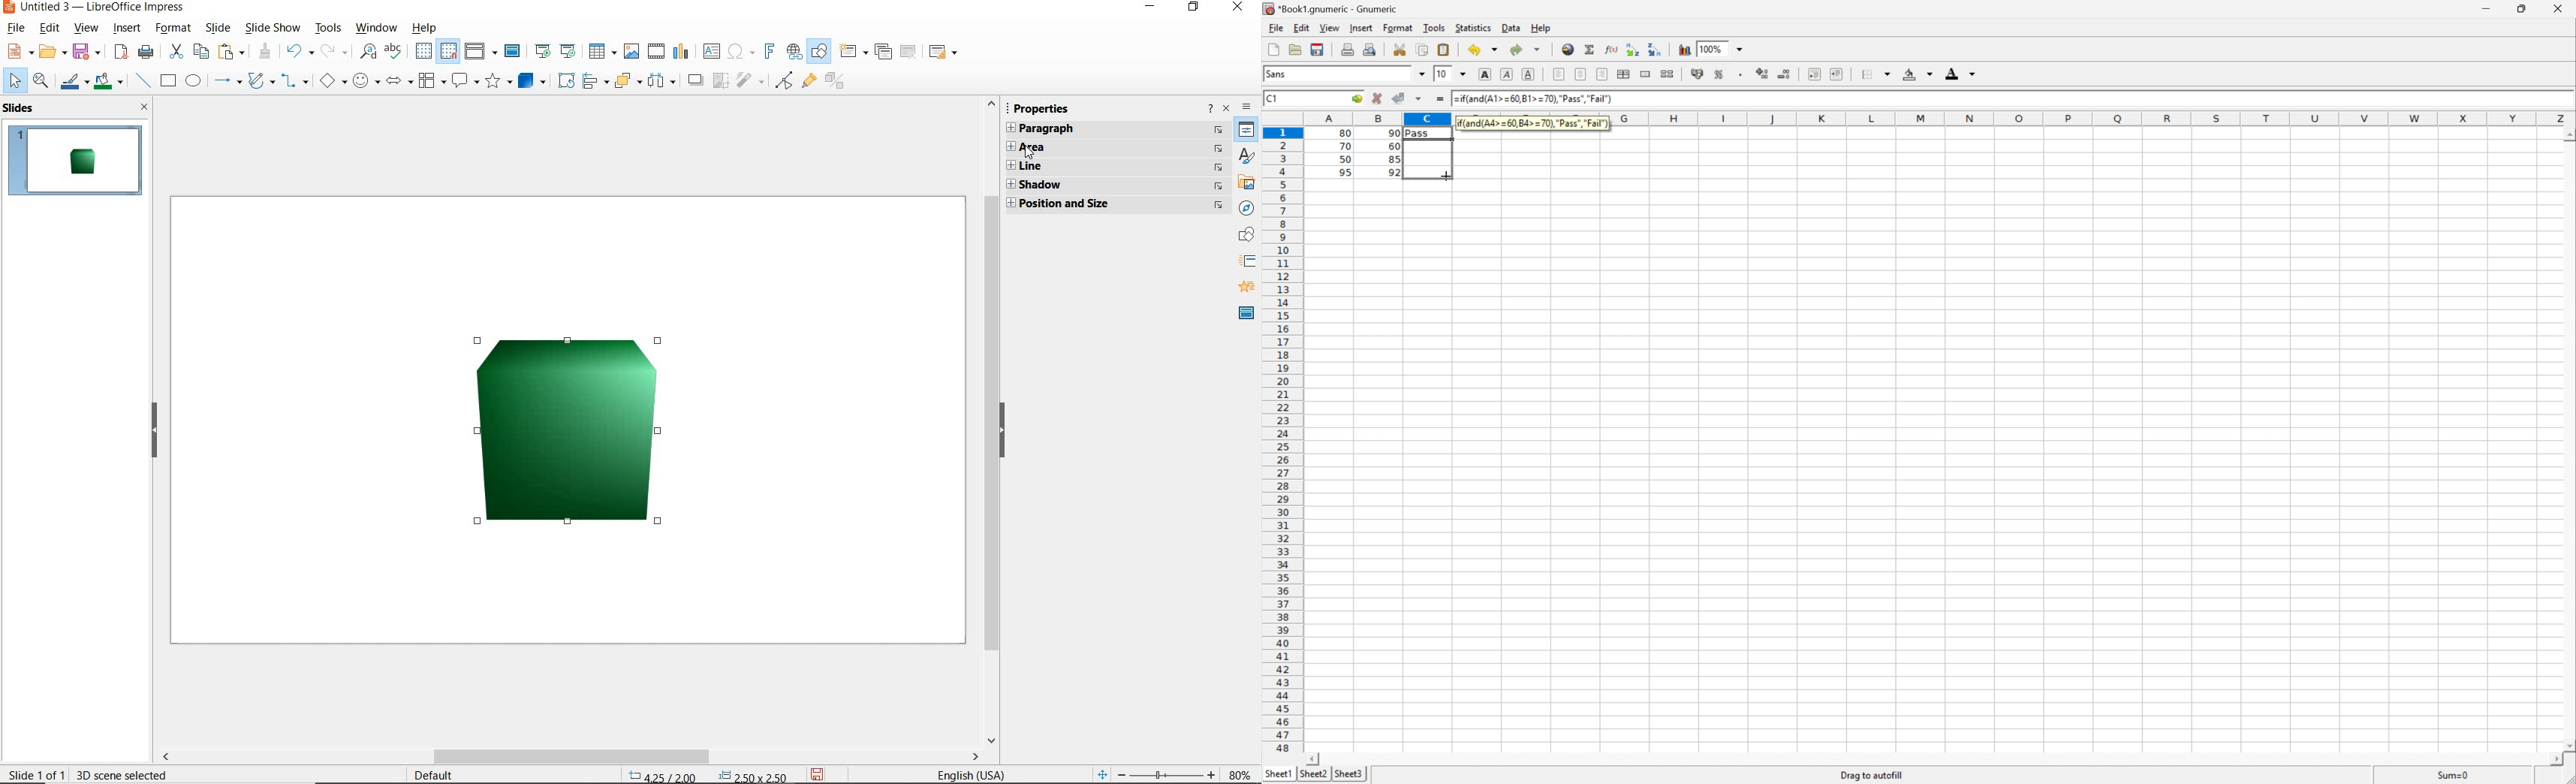  What do you see at coordinates (1529, 74) in the screenshot?
I see `Underline` at bounding box center [1529, 74].